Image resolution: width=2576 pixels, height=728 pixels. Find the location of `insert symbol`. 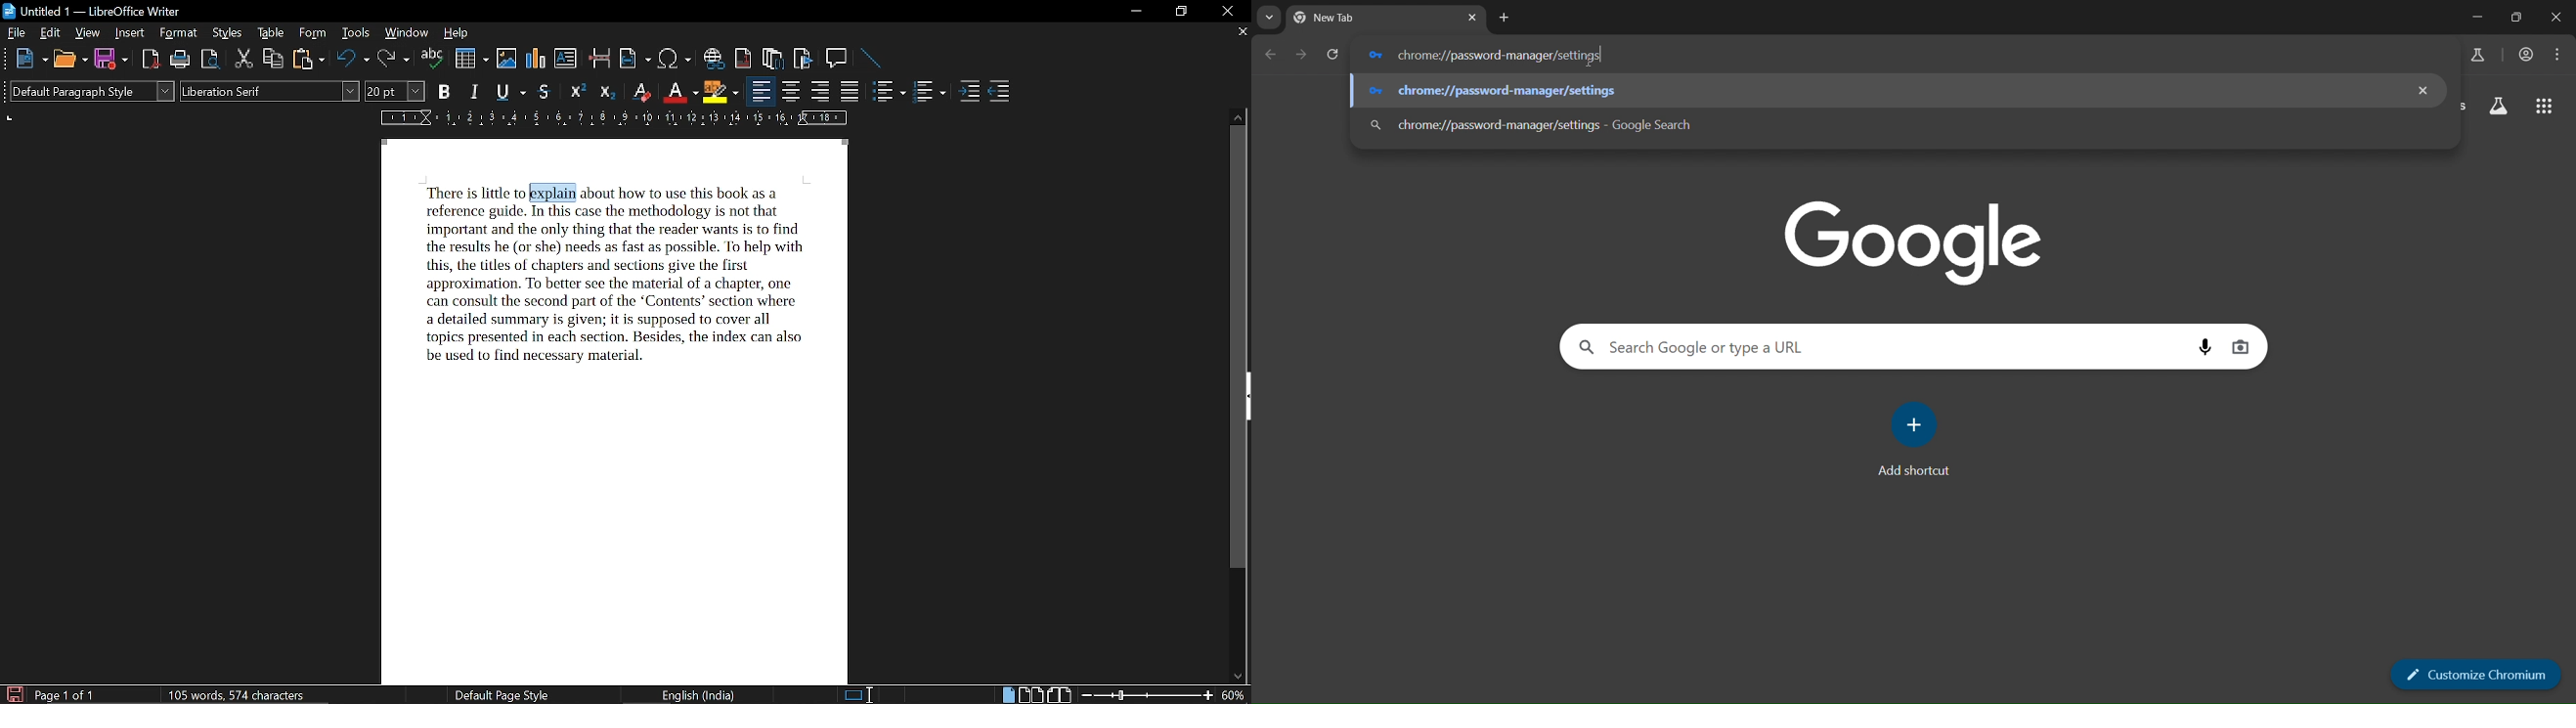

insert symbol is located at coordinates (675, 59).